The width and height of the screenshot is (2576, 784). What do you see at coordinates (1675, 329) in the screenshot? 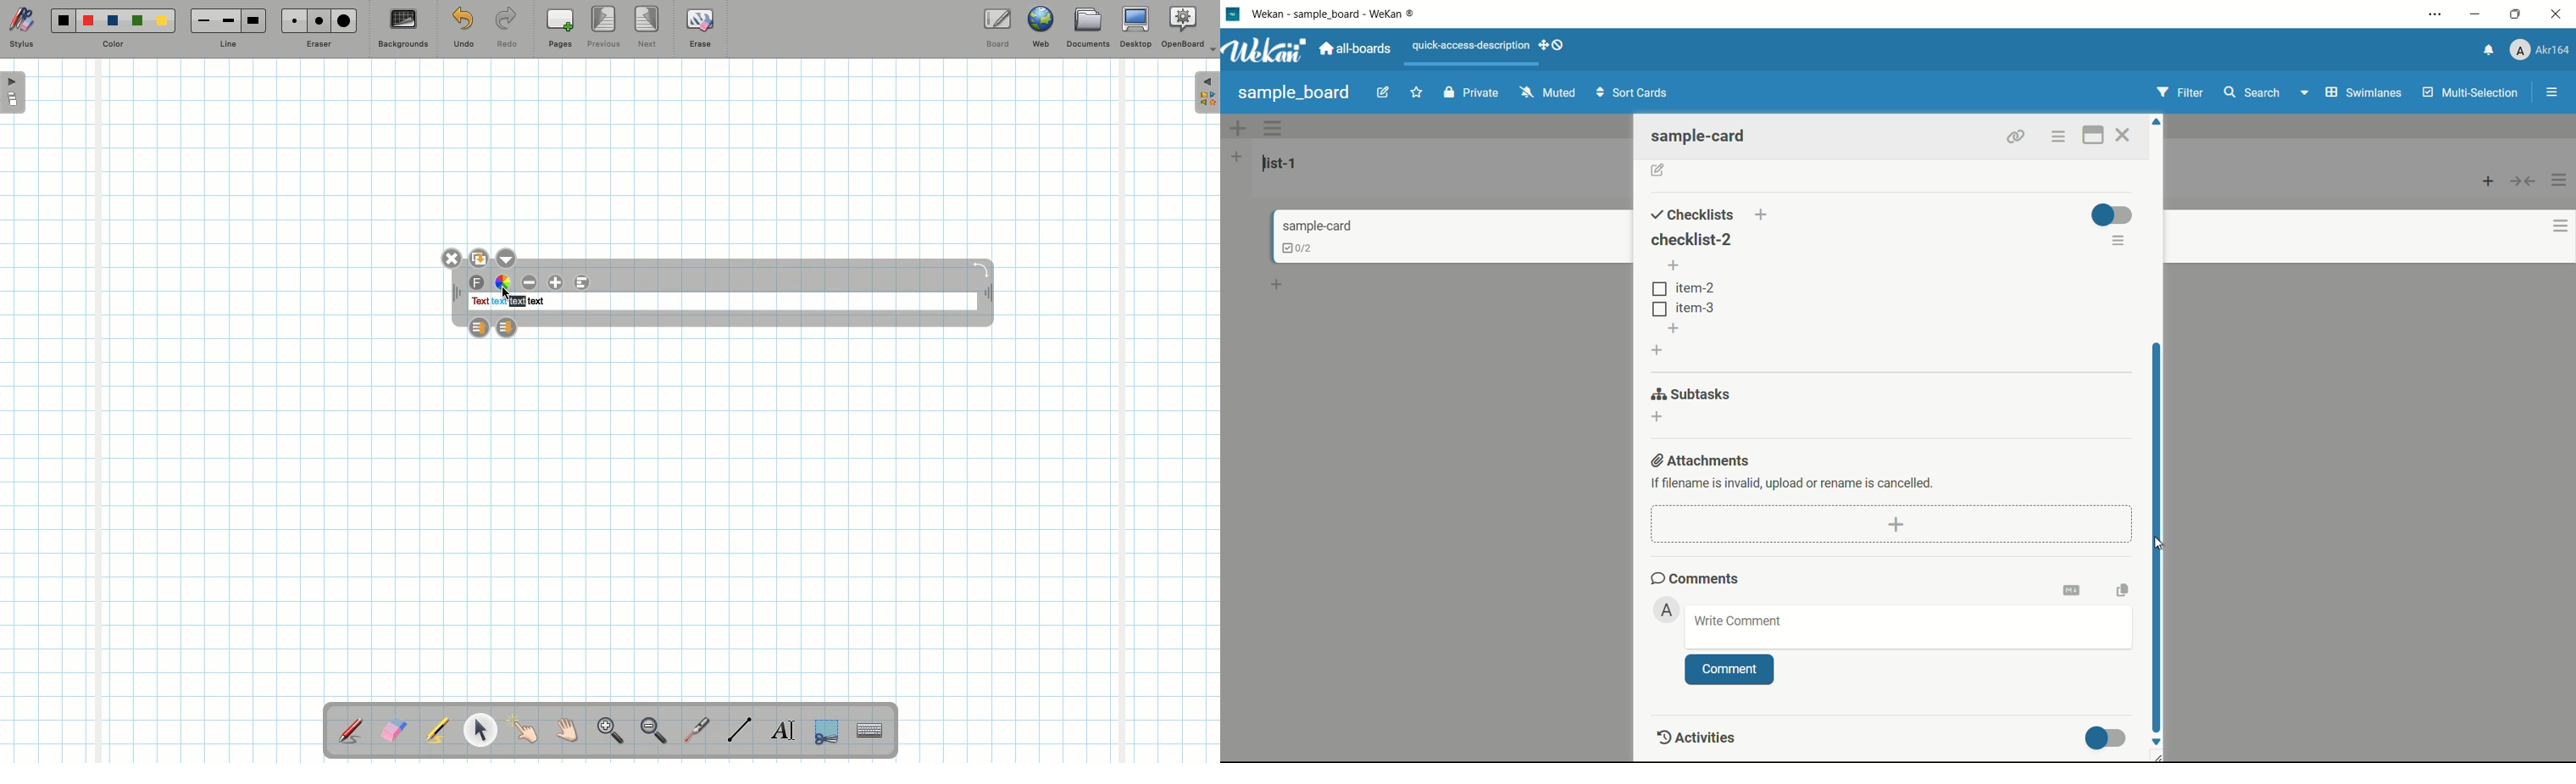
I see `add item` at bounding box center [1675, 329].